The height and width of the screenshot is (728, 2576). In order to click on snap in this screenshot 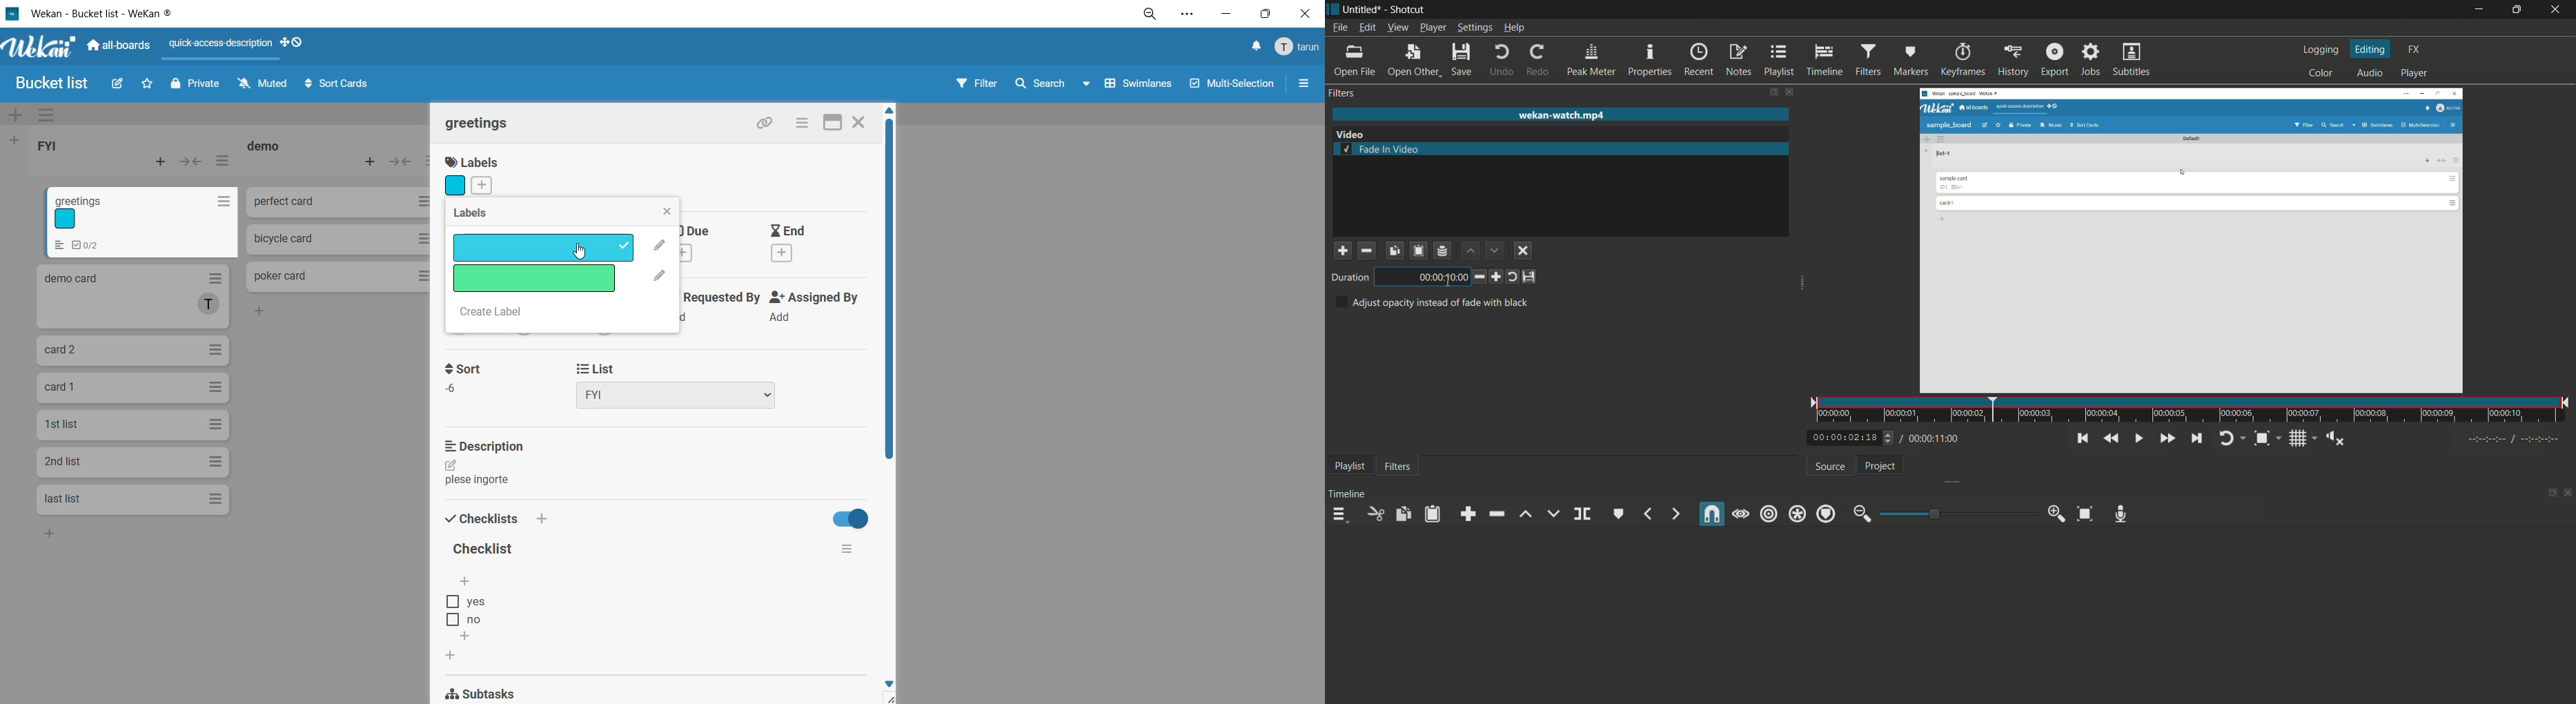, I will do `click(1713, 514)`.